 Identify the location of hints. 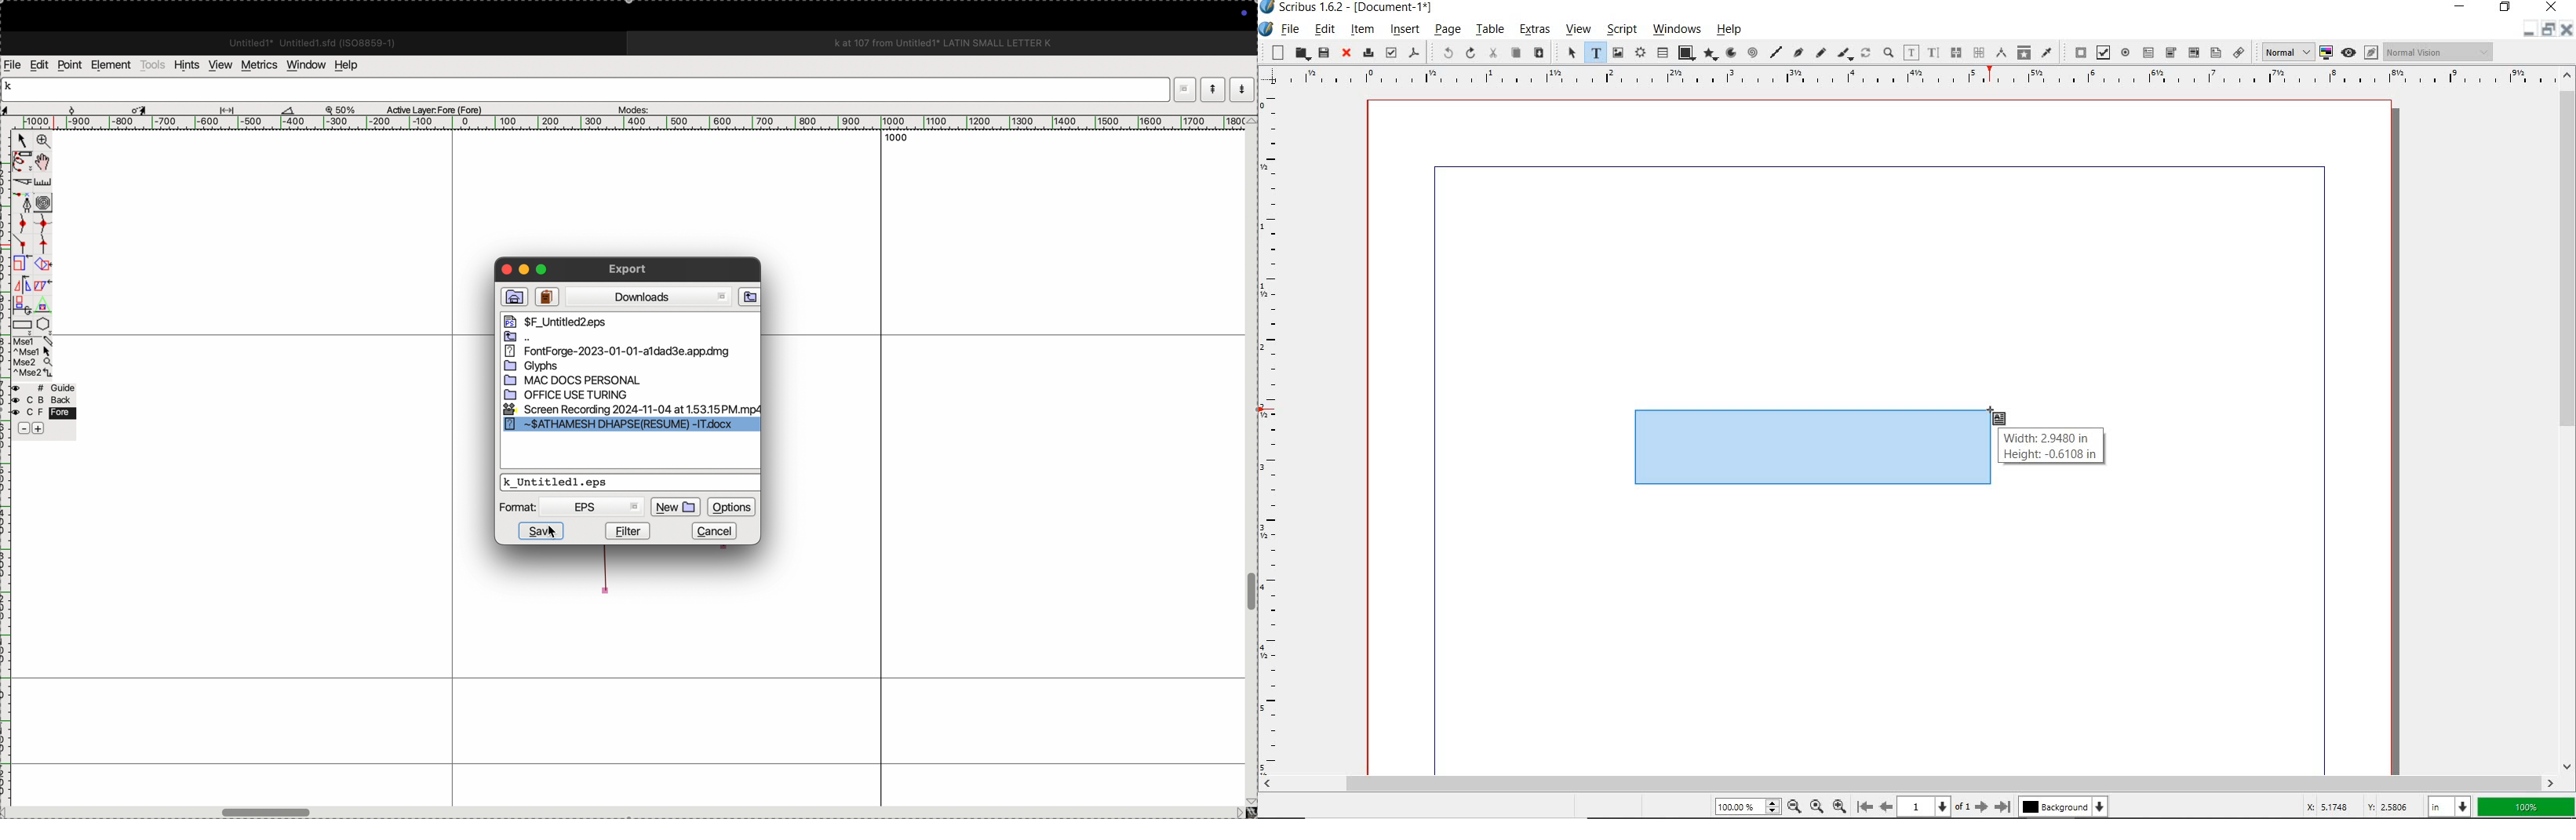
(184, 64).